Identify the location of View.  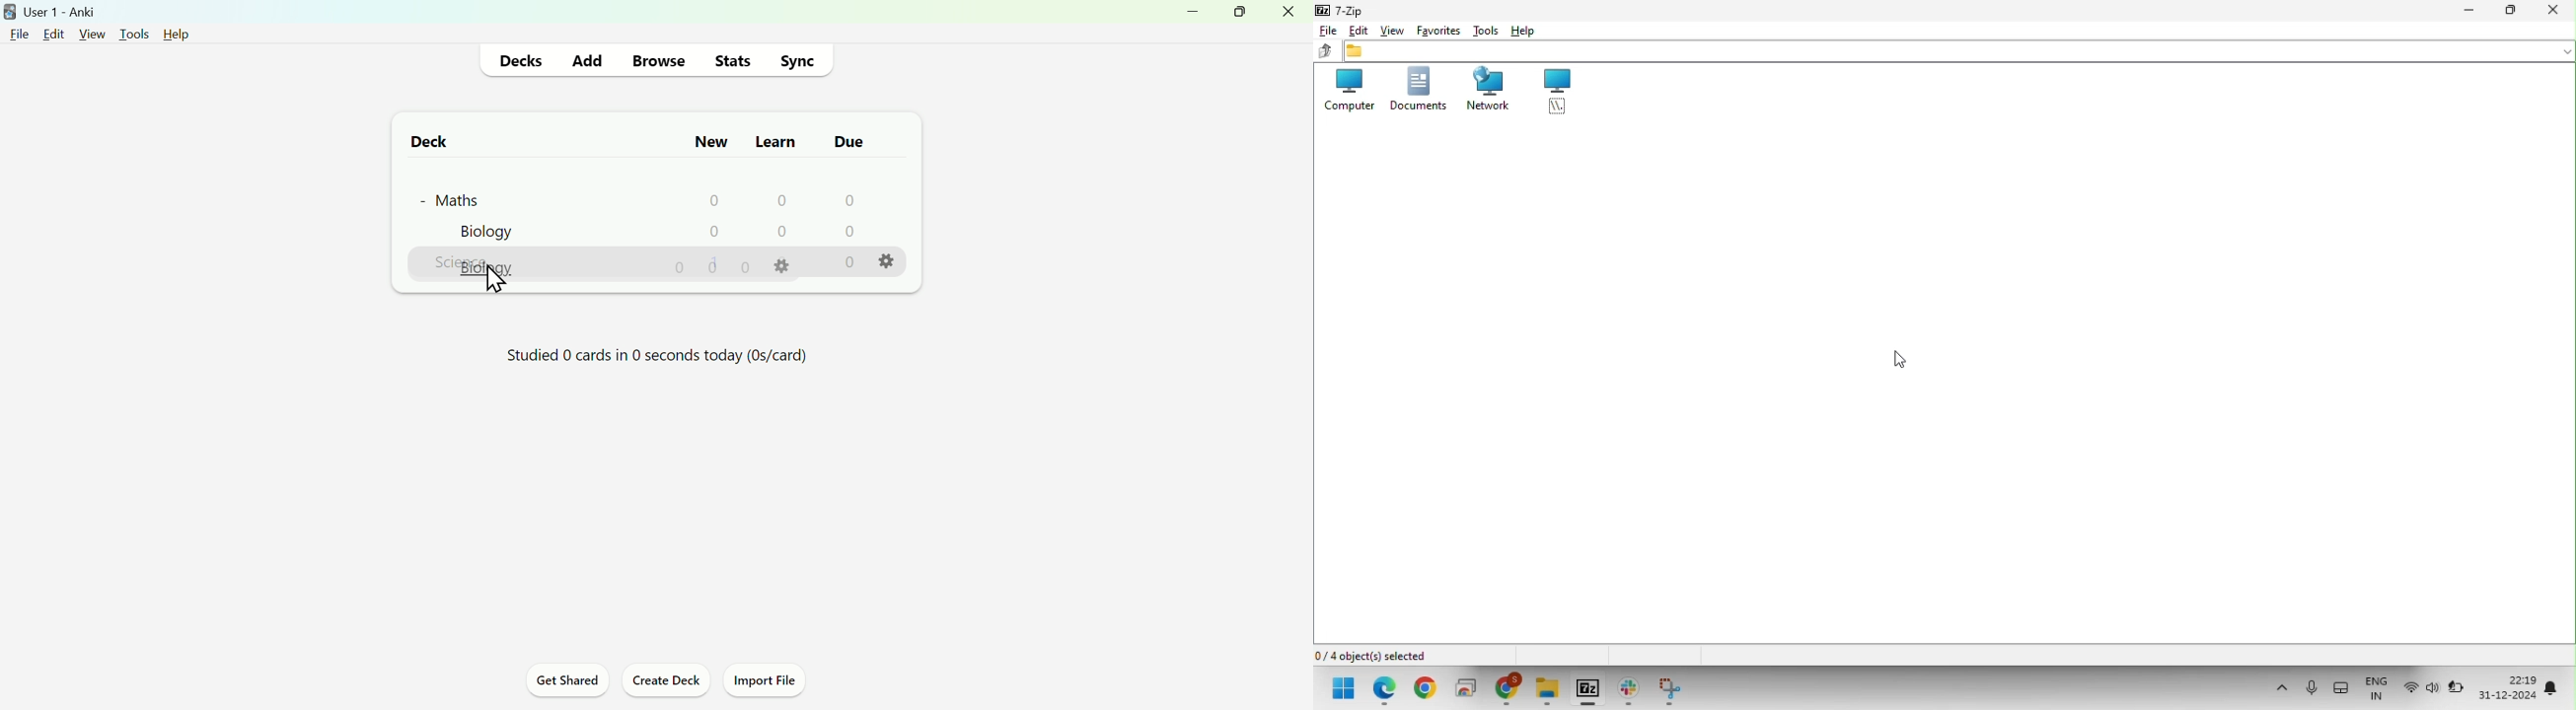
(91, 33).